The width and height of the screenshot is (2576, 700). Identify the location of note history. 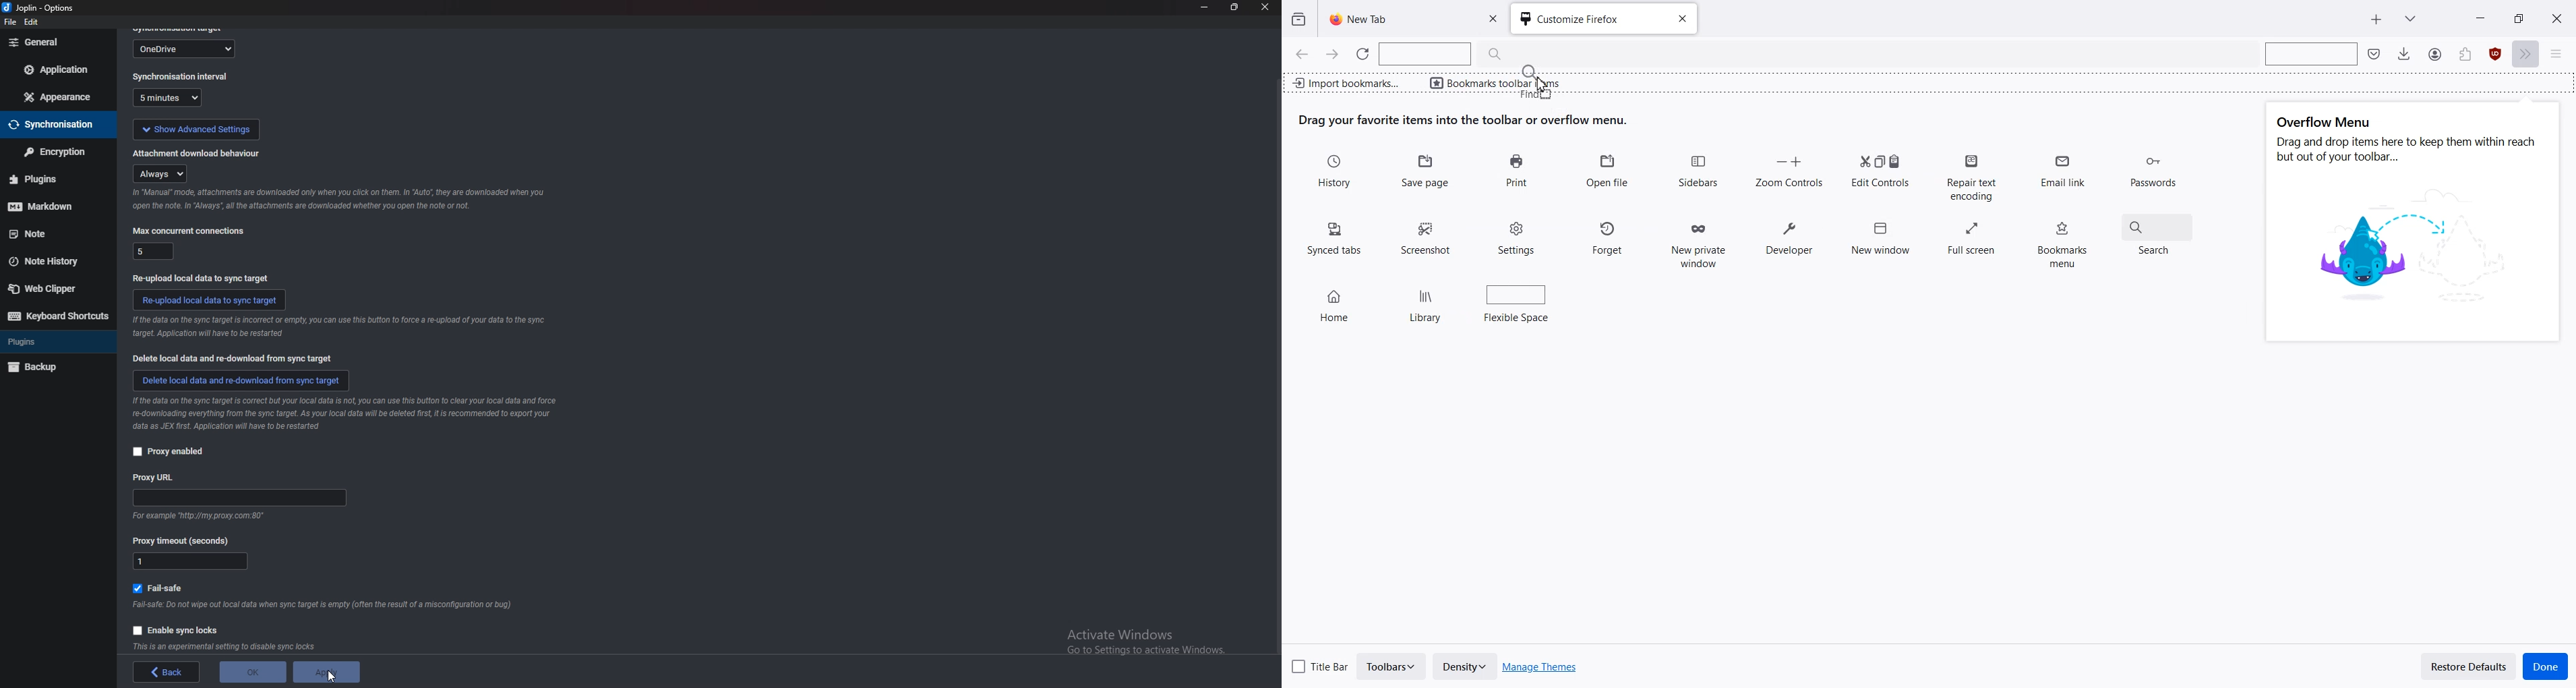
(51, 261).